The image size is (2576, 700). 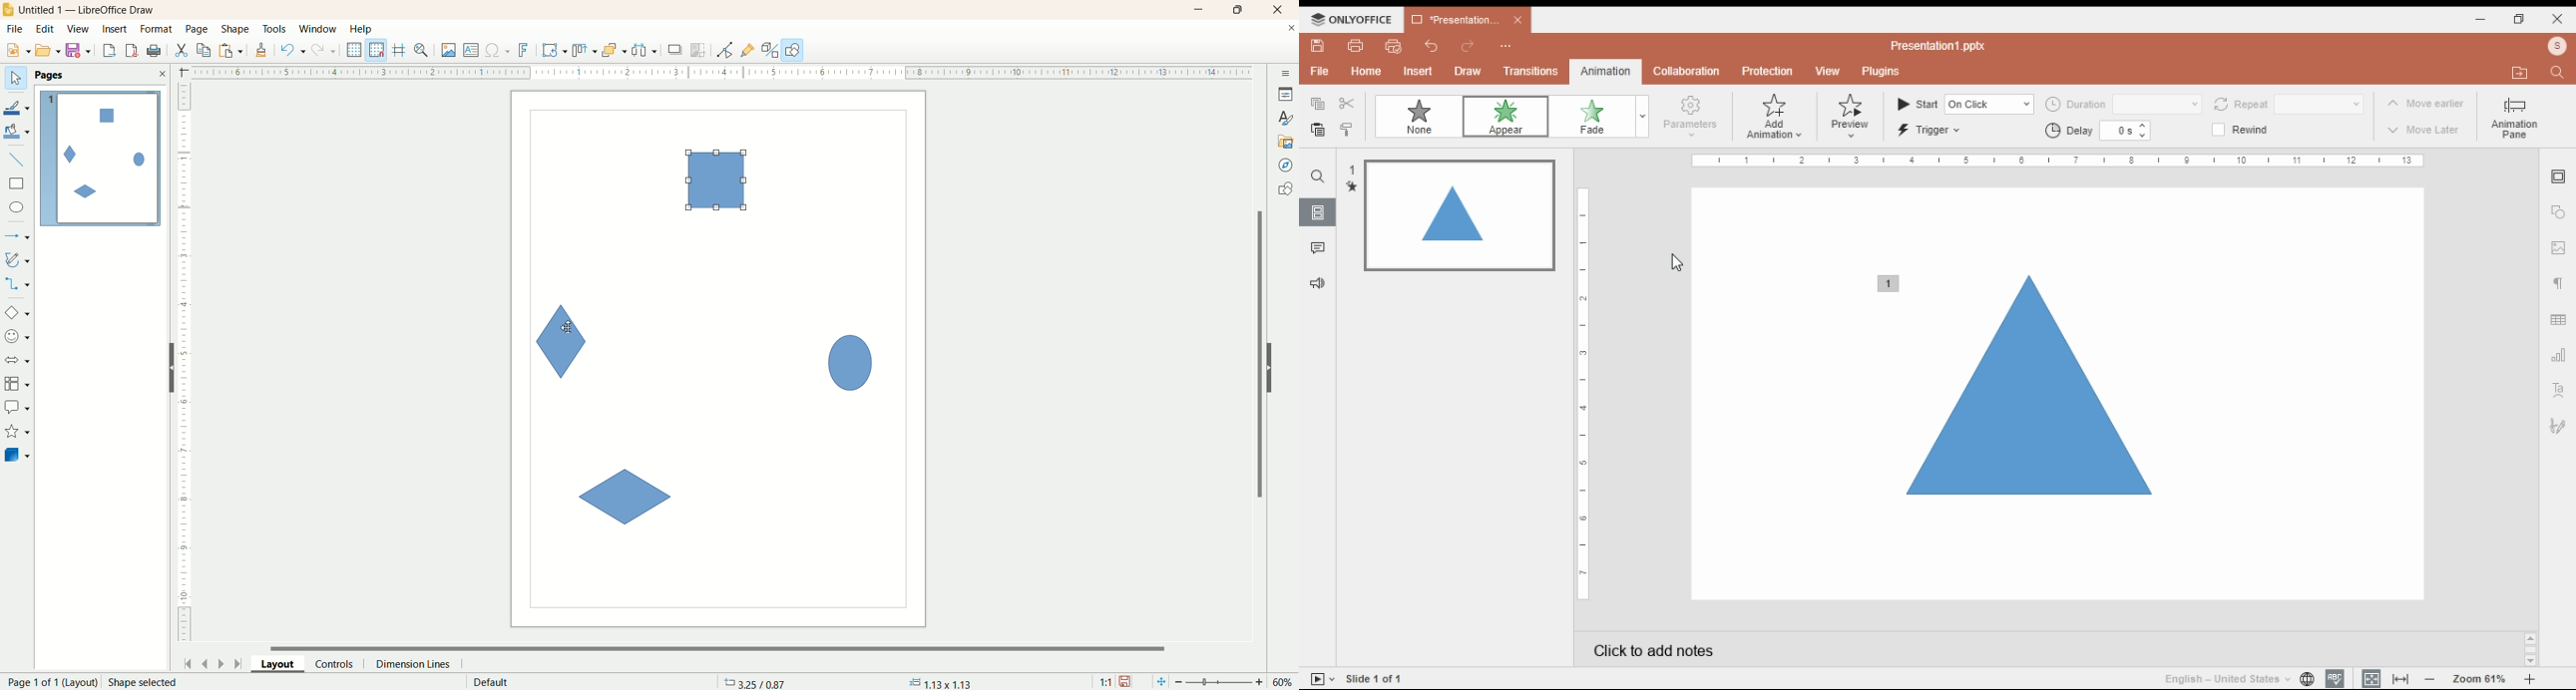 What do you see at coordinates (16, 51) in the screenshot?
I see `new` at bounding box center [16, 51].